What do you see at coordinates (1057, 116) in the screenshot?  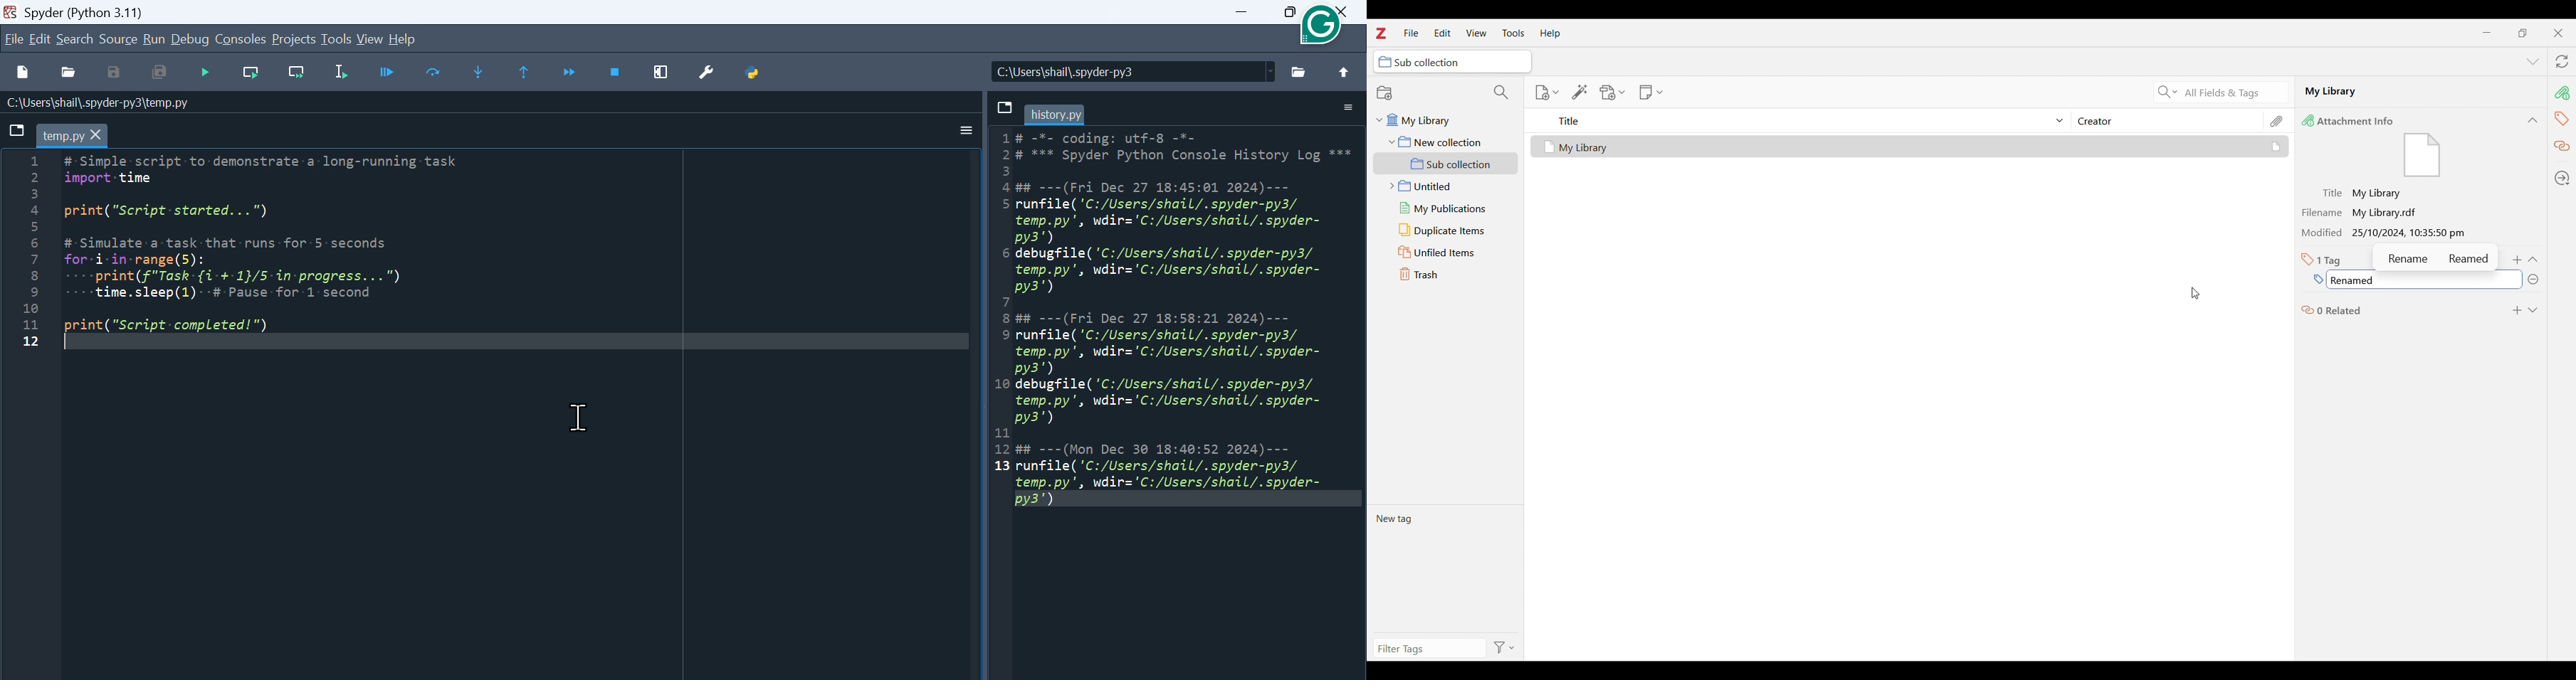 I see `history.py` at bounding box center [1057, 116].